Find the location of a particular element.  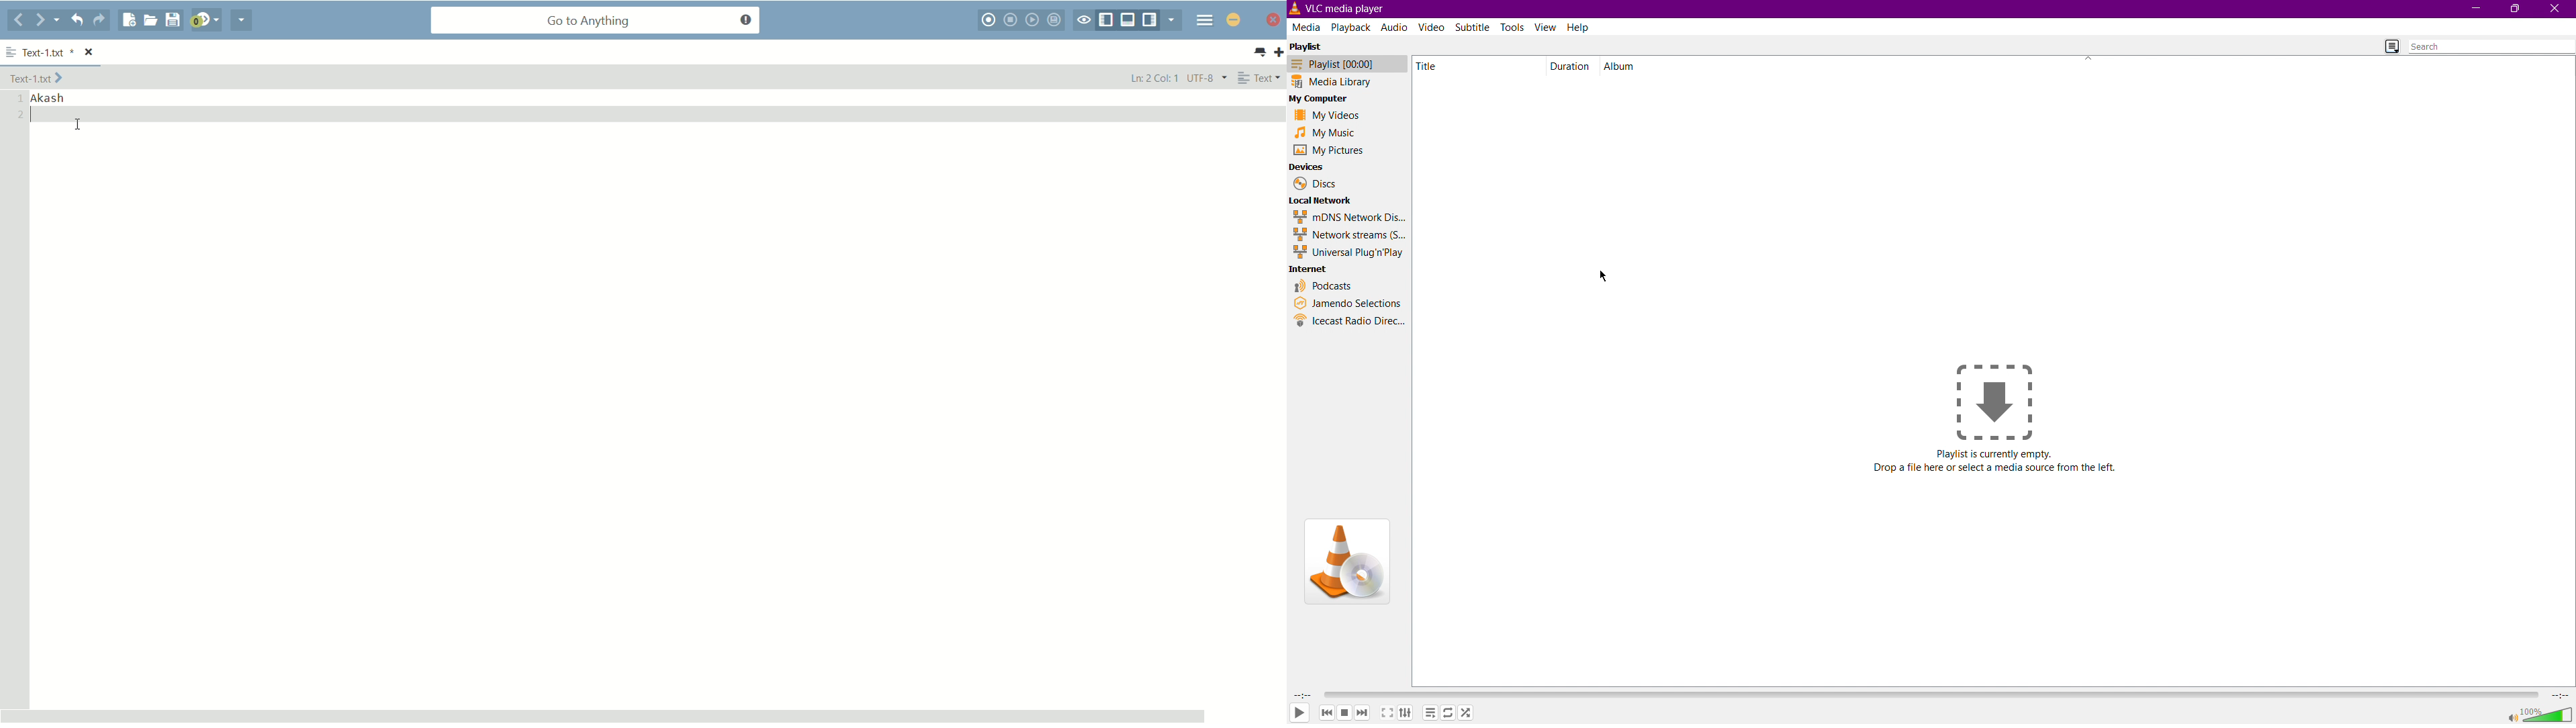

Drop a file Icon is located at coordinates (1996, 402).